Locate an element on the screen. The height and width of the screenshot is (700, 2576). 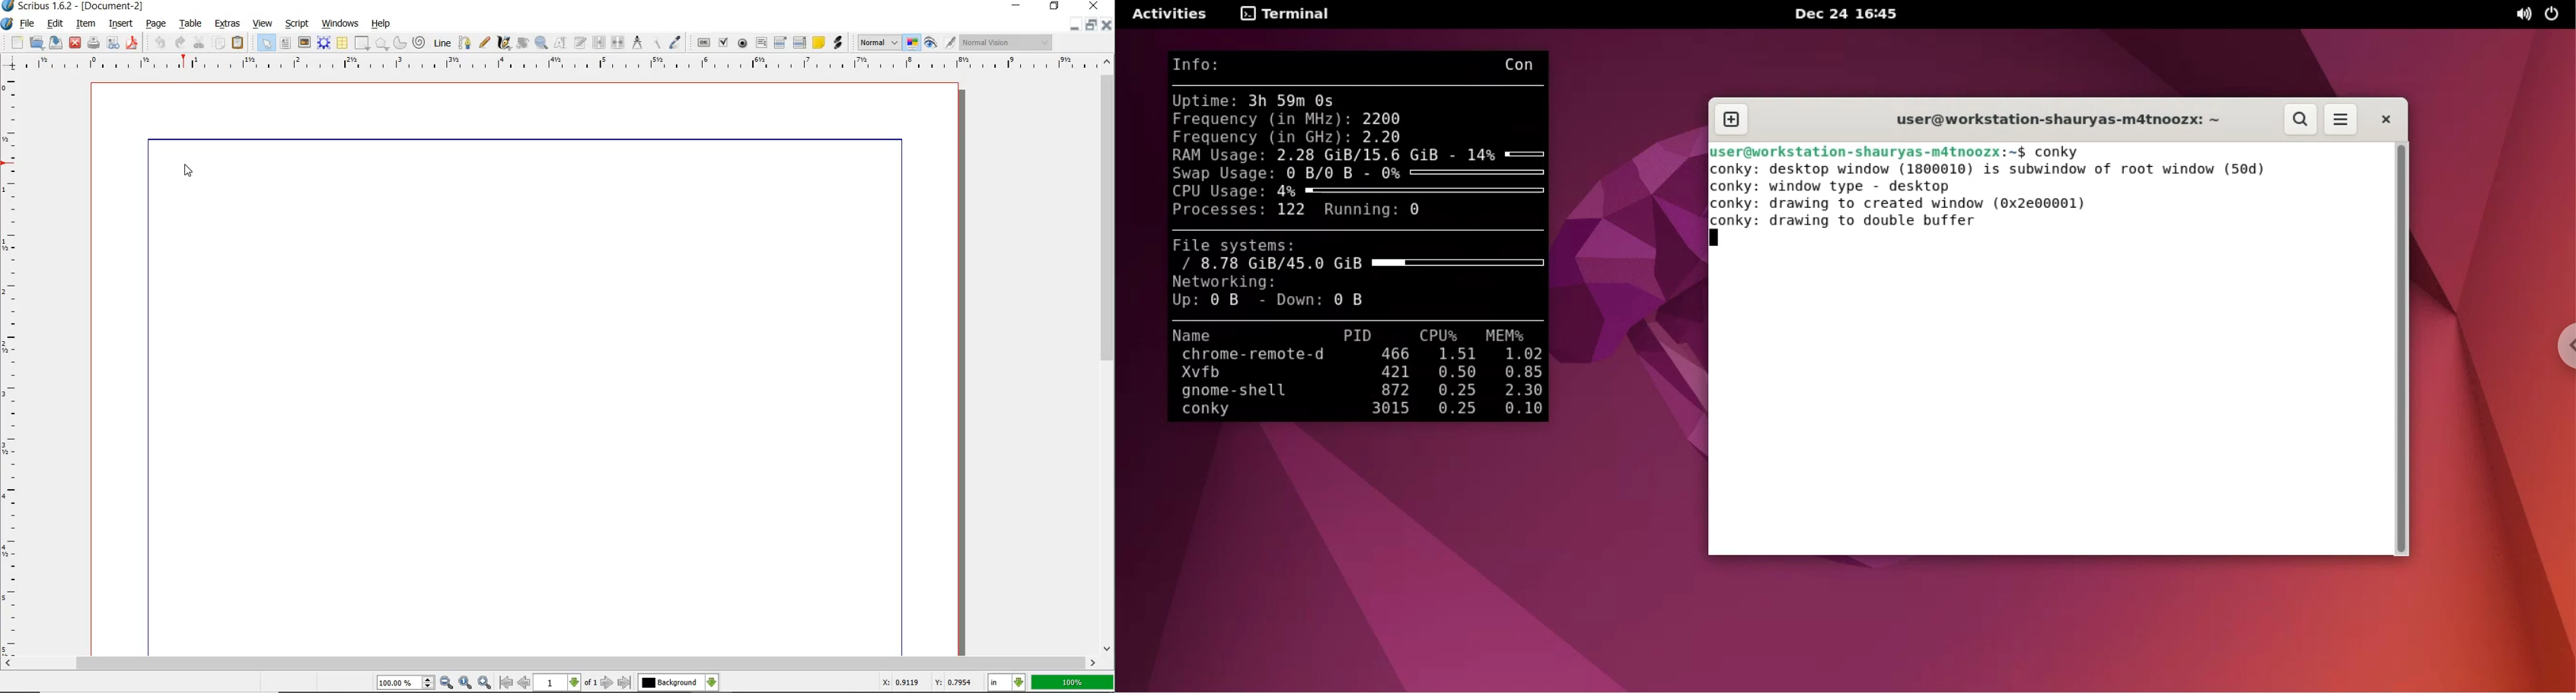
script is located at coordinates (297, 25).